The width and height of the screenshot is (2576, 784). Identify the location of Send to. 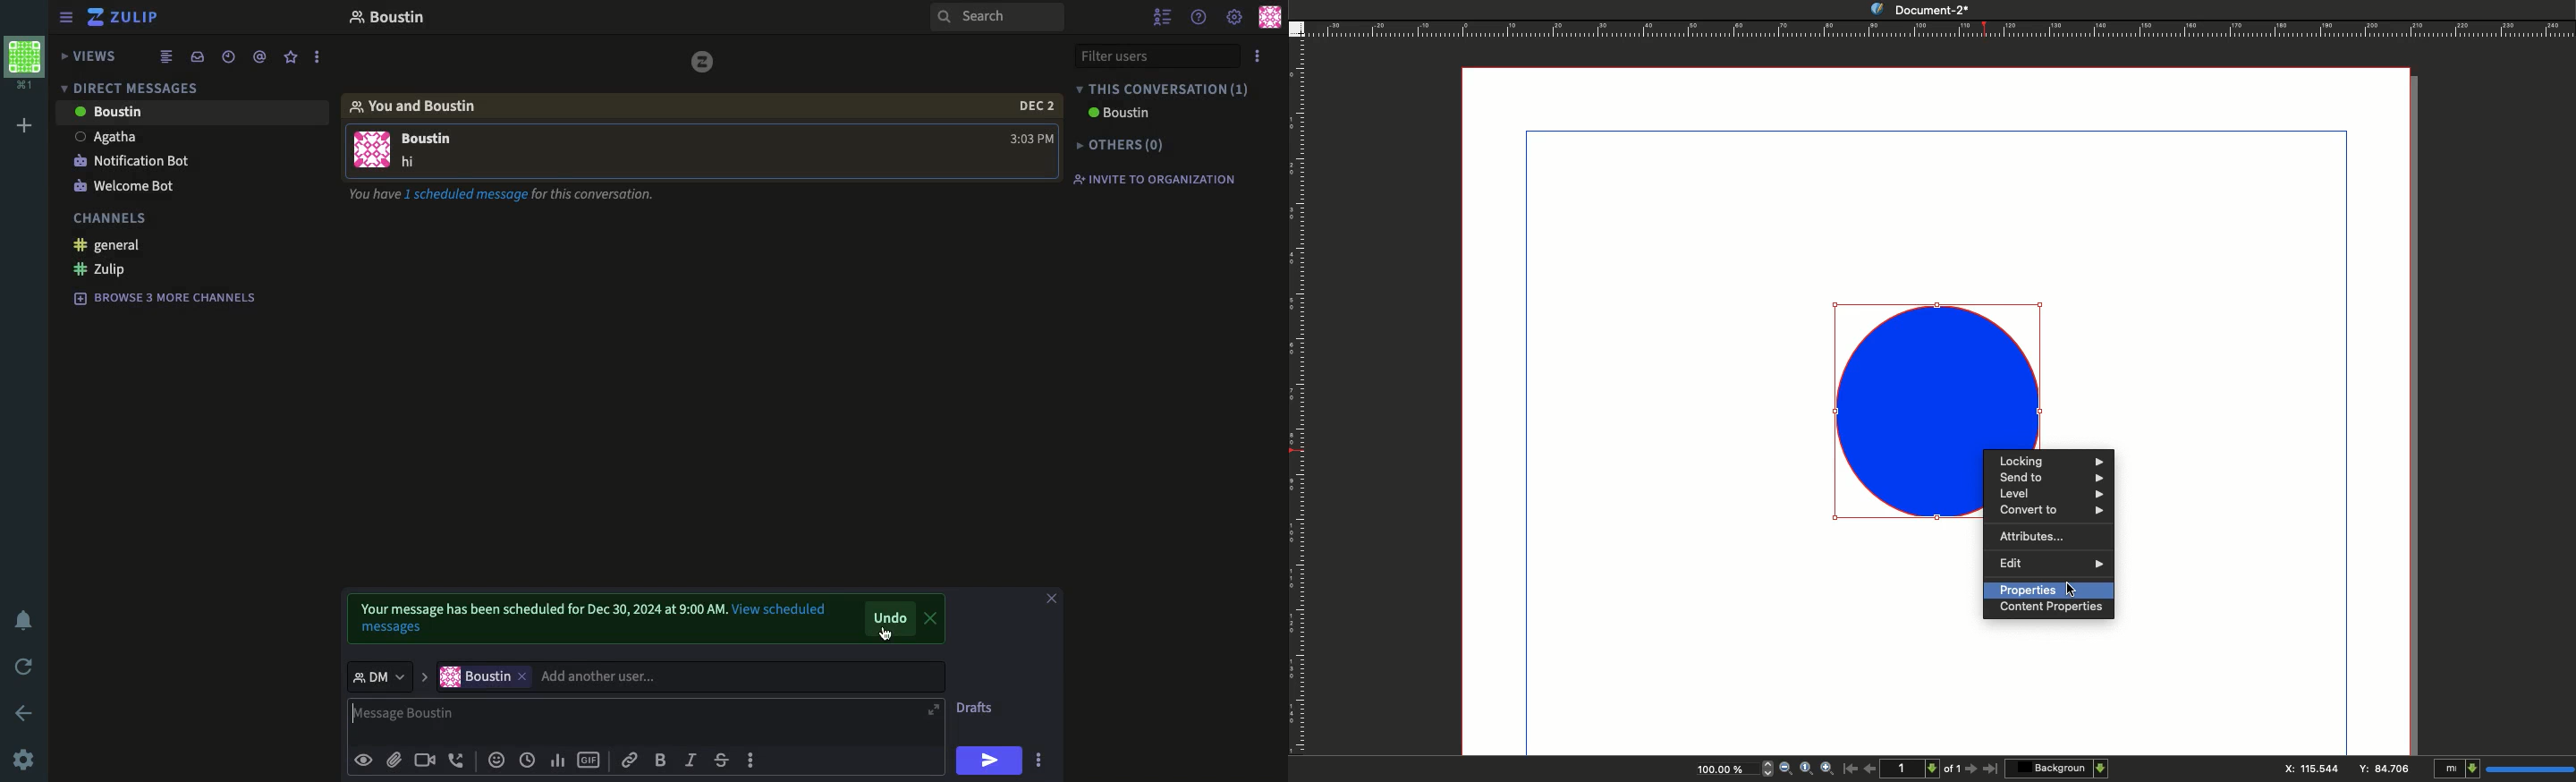
(2053, 478).